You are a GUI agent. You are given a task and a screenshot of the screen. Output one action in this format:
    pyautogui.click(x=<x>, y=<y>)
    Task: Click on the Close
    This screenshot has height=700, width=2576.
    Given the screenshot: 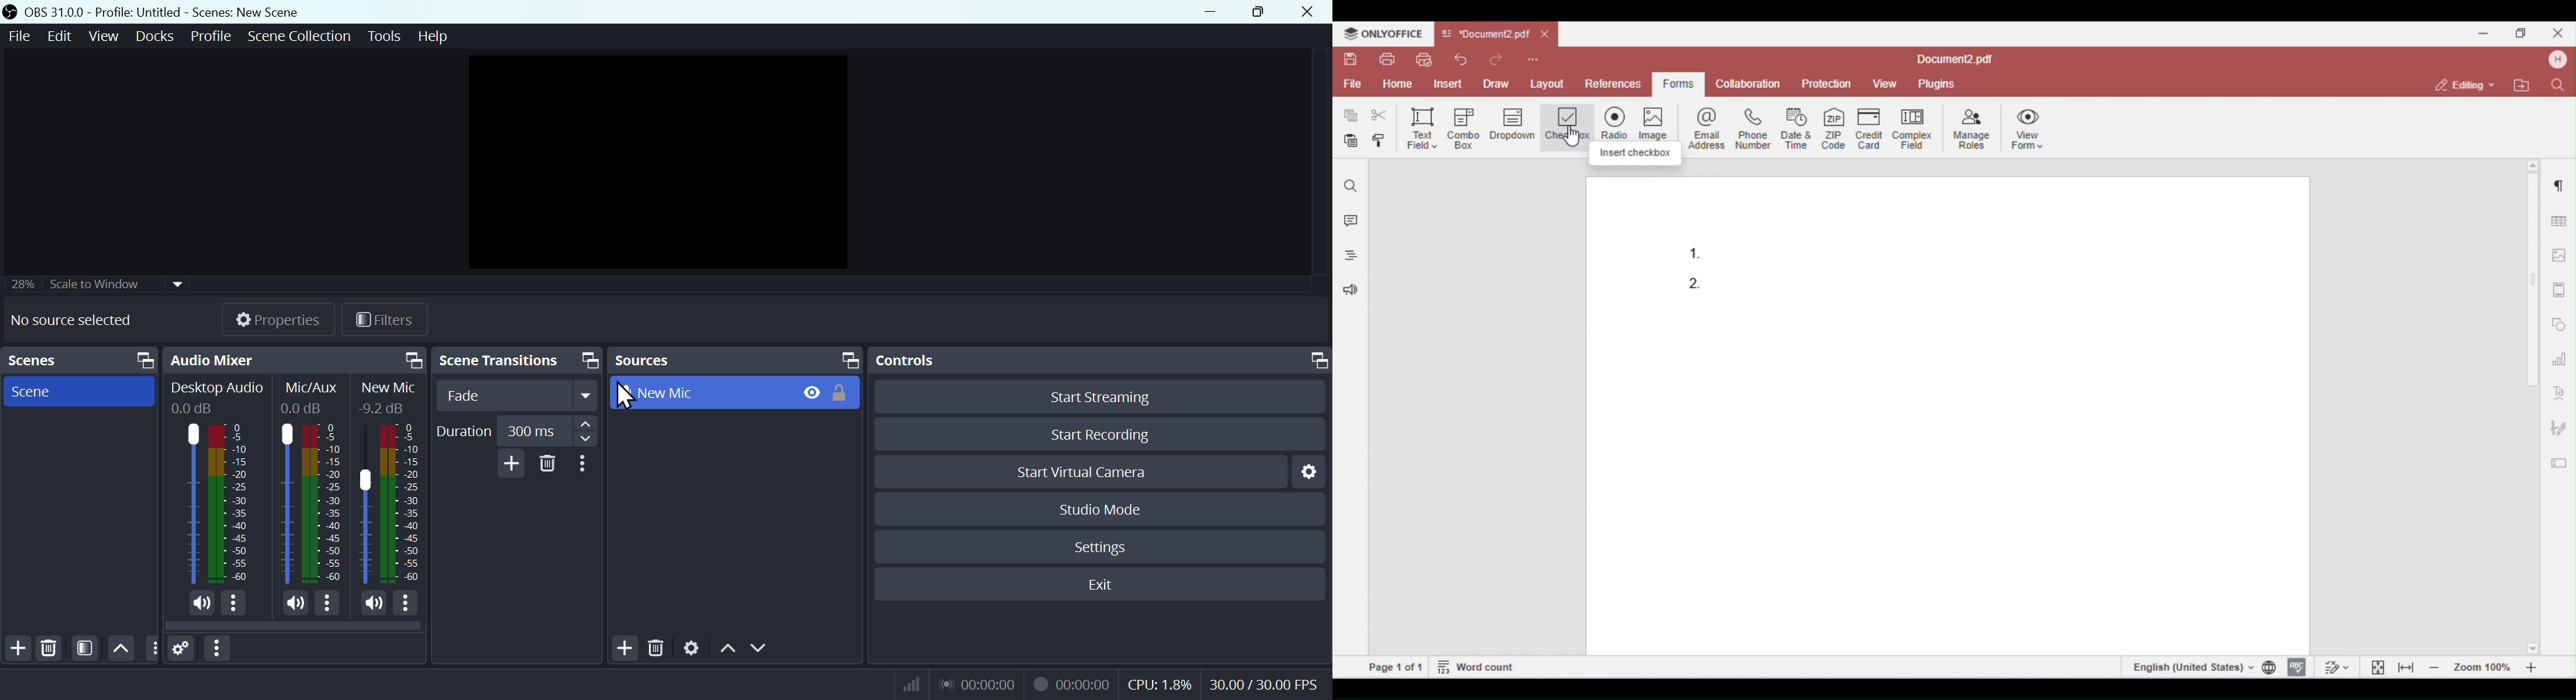 What is the action you would take?
    pyautogui.click(x=1310, y=13)
    